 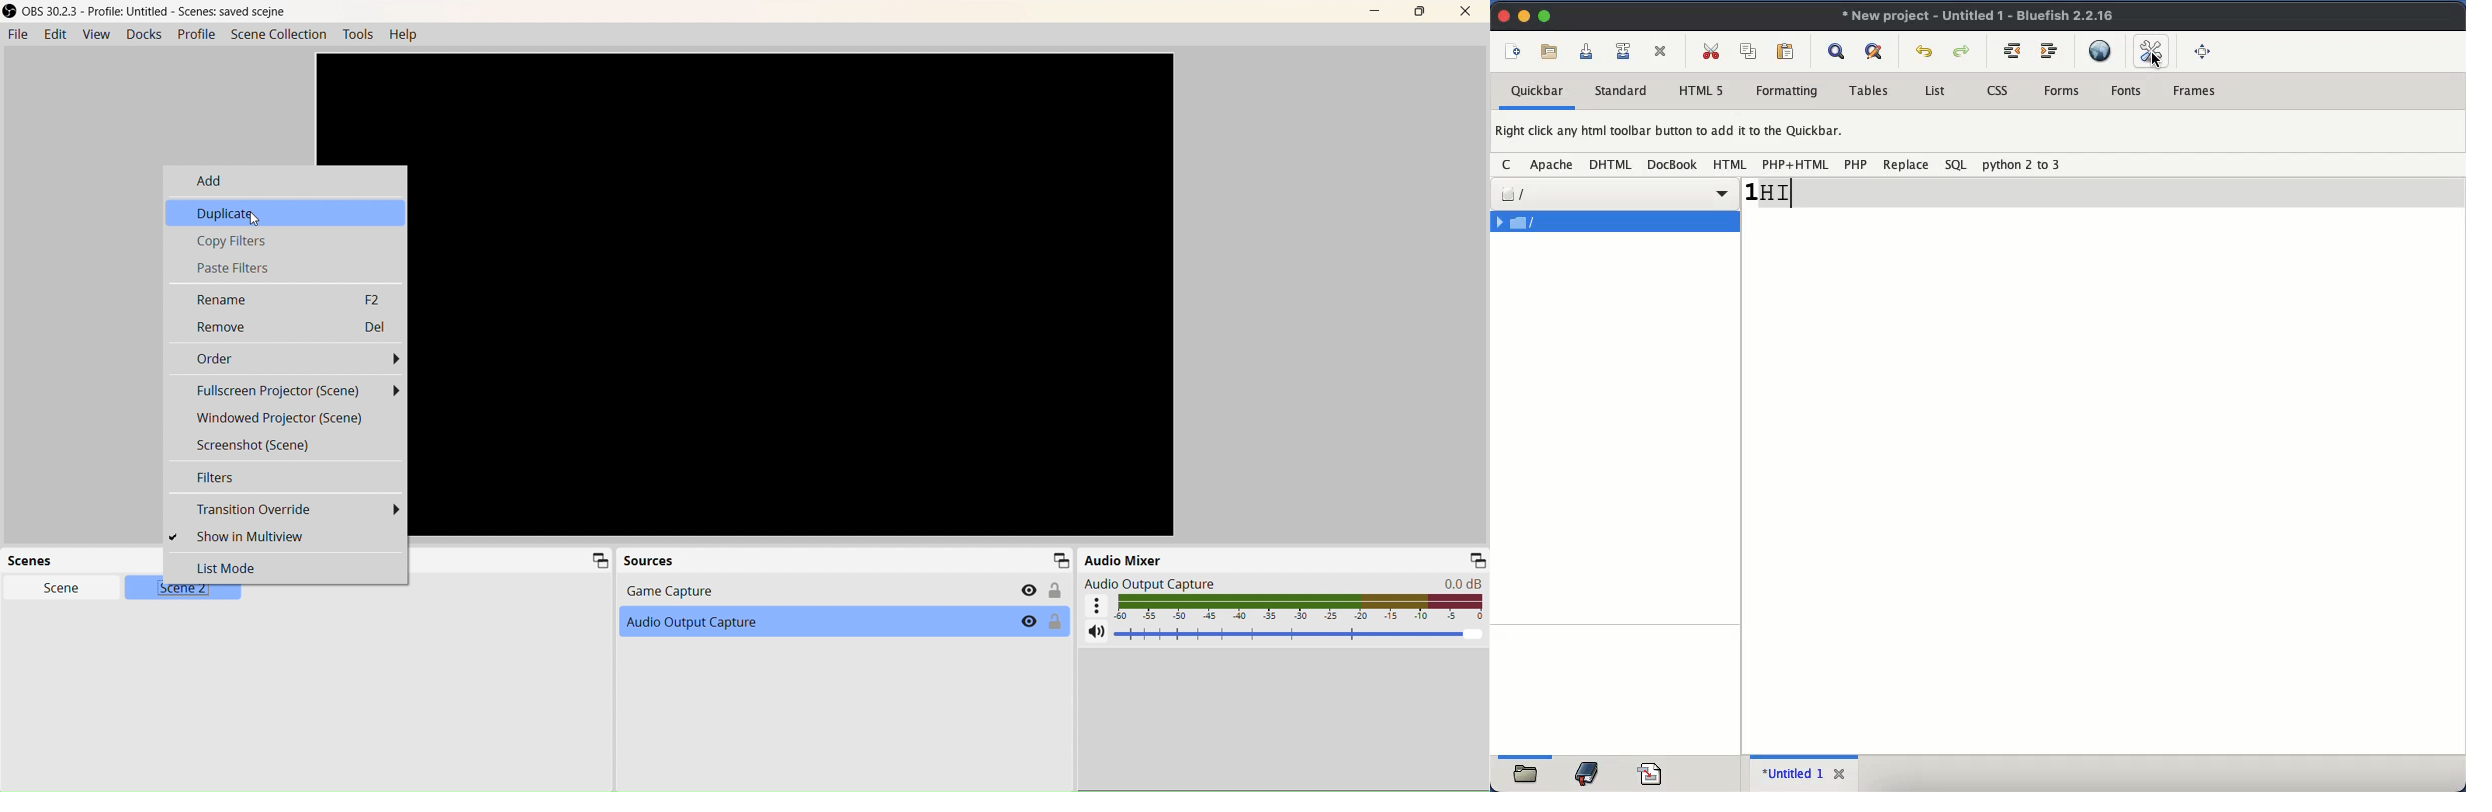 What do you see at coordinates (283, 214) in the screenshot?
I see `Duplicate` at bounding box center [283, 214].